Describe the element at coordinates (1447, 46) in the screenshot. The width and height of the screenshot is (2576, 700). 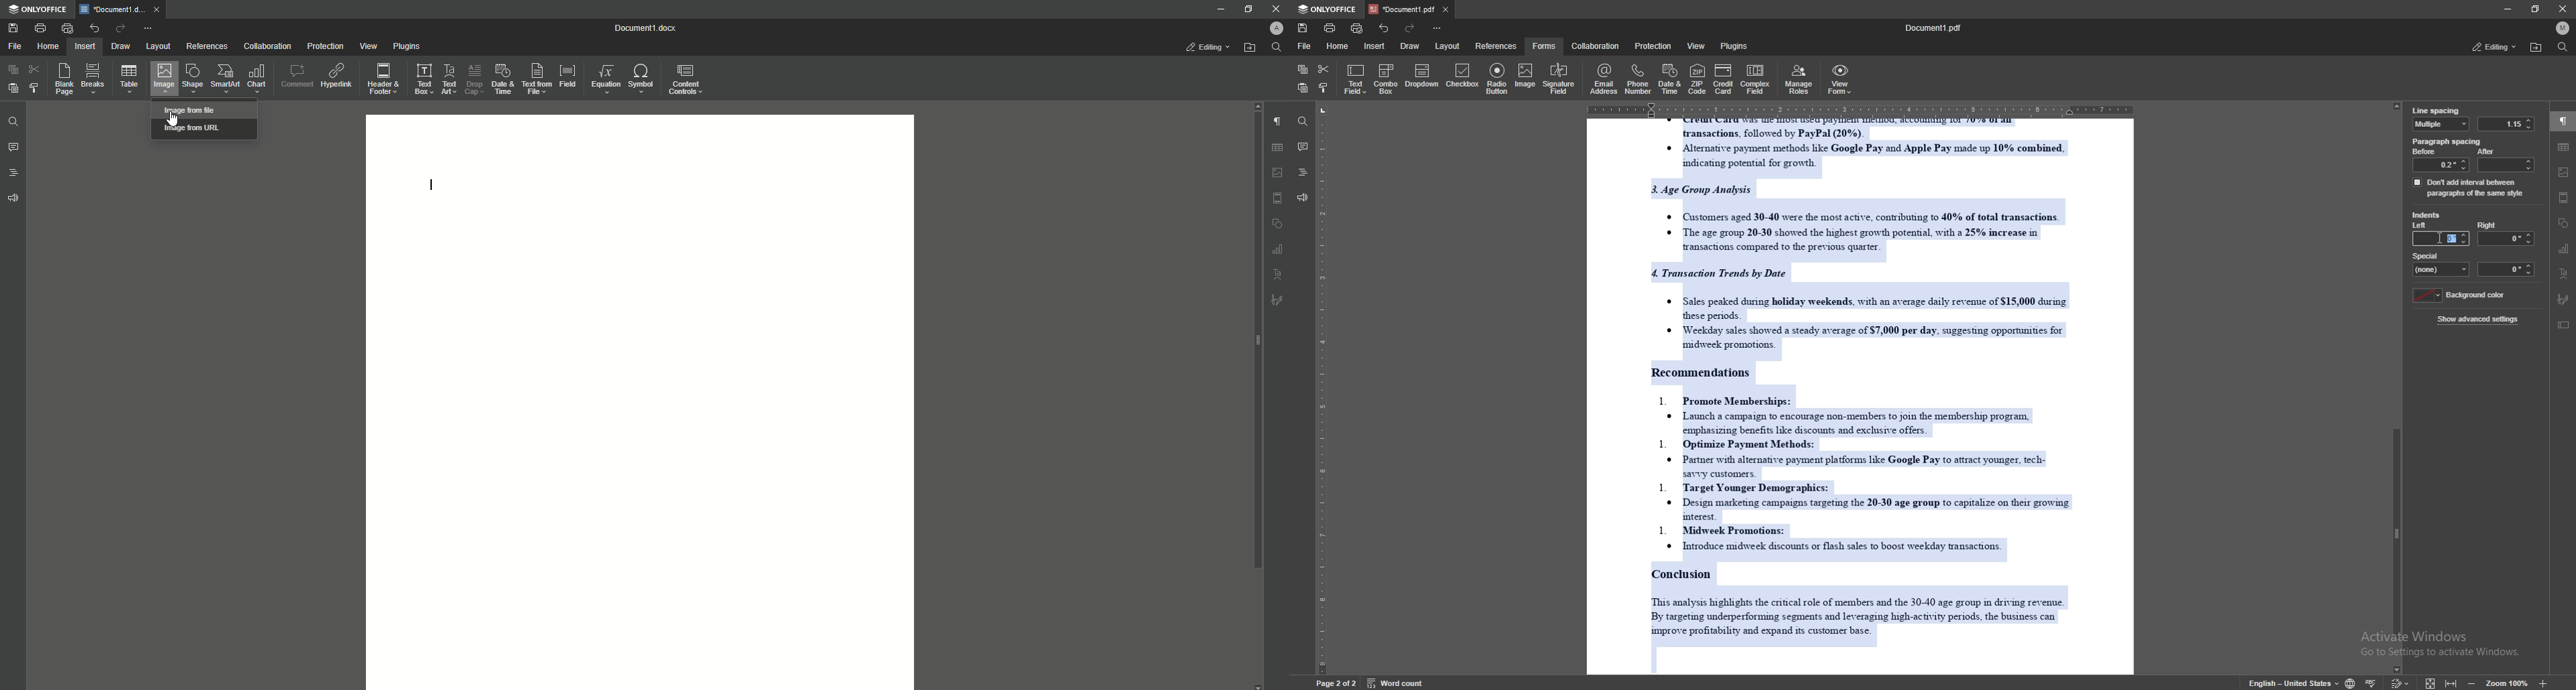
I see `layout` at that location.